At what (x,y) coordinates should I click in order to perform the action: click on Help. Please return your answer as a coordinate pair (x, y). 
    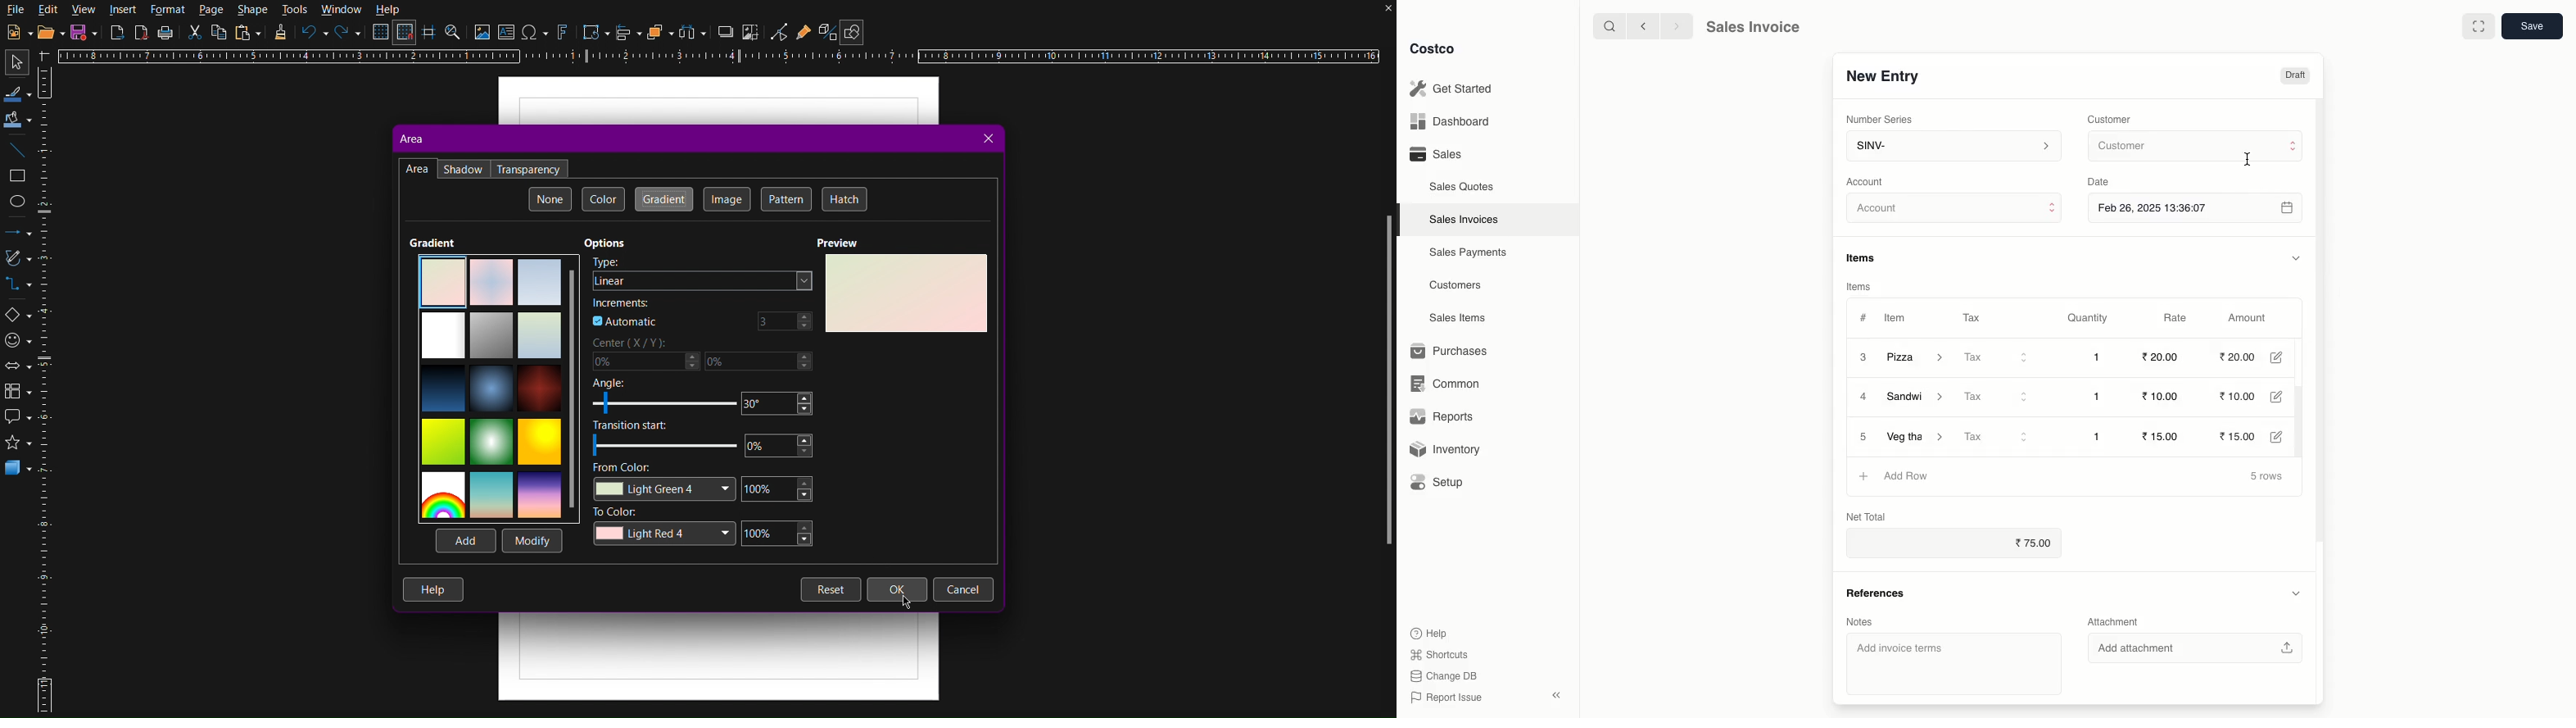
    Looking at the image, I should click on (389, 10).